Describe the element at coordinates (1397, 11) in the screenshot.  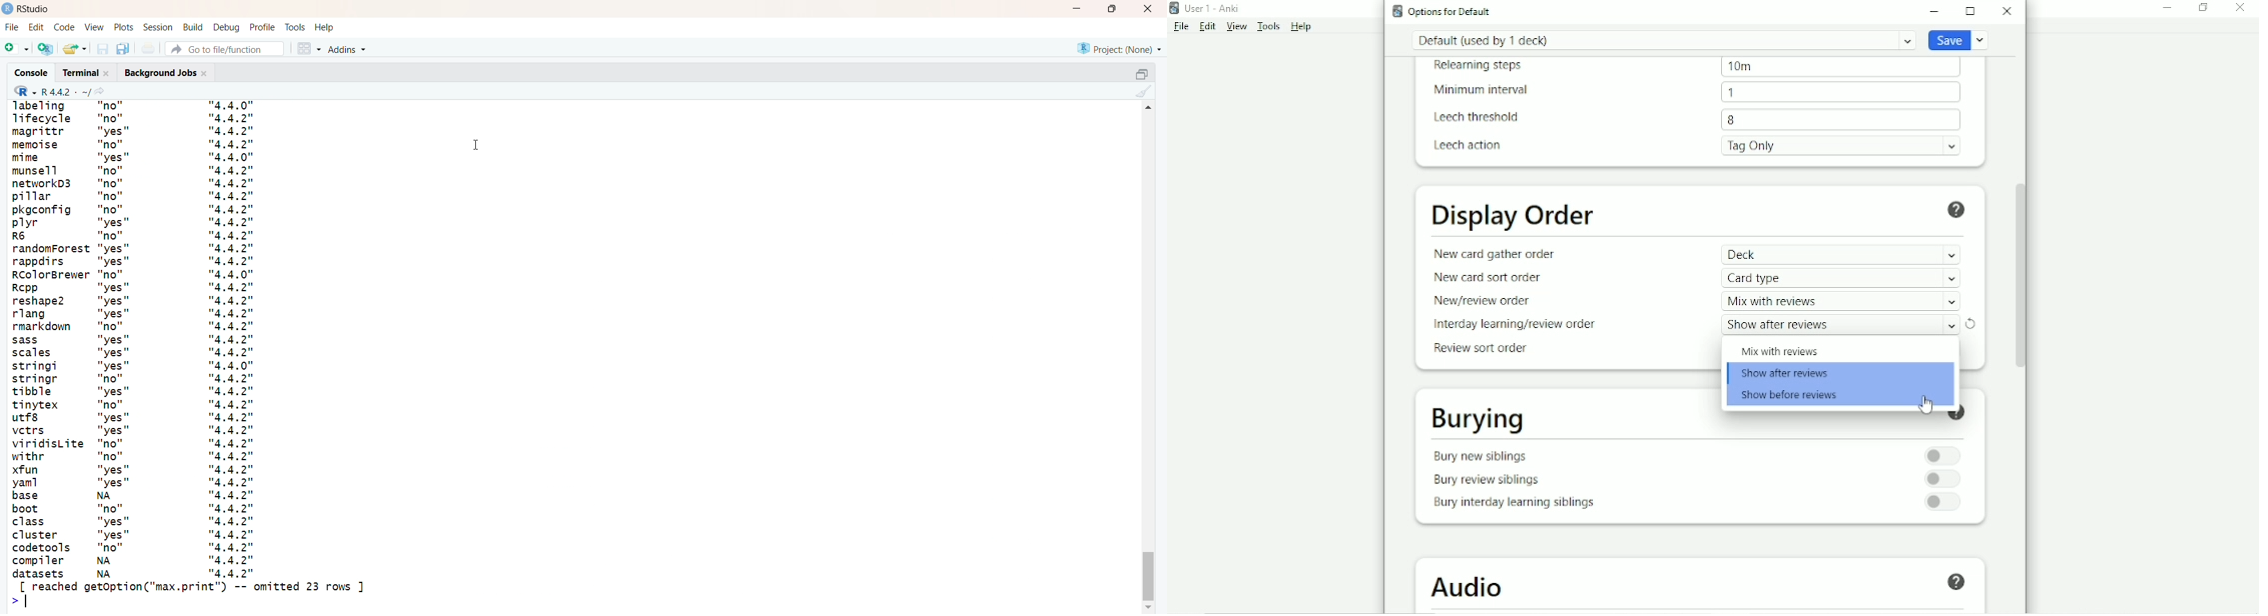
I see `Anki logo` at that location.